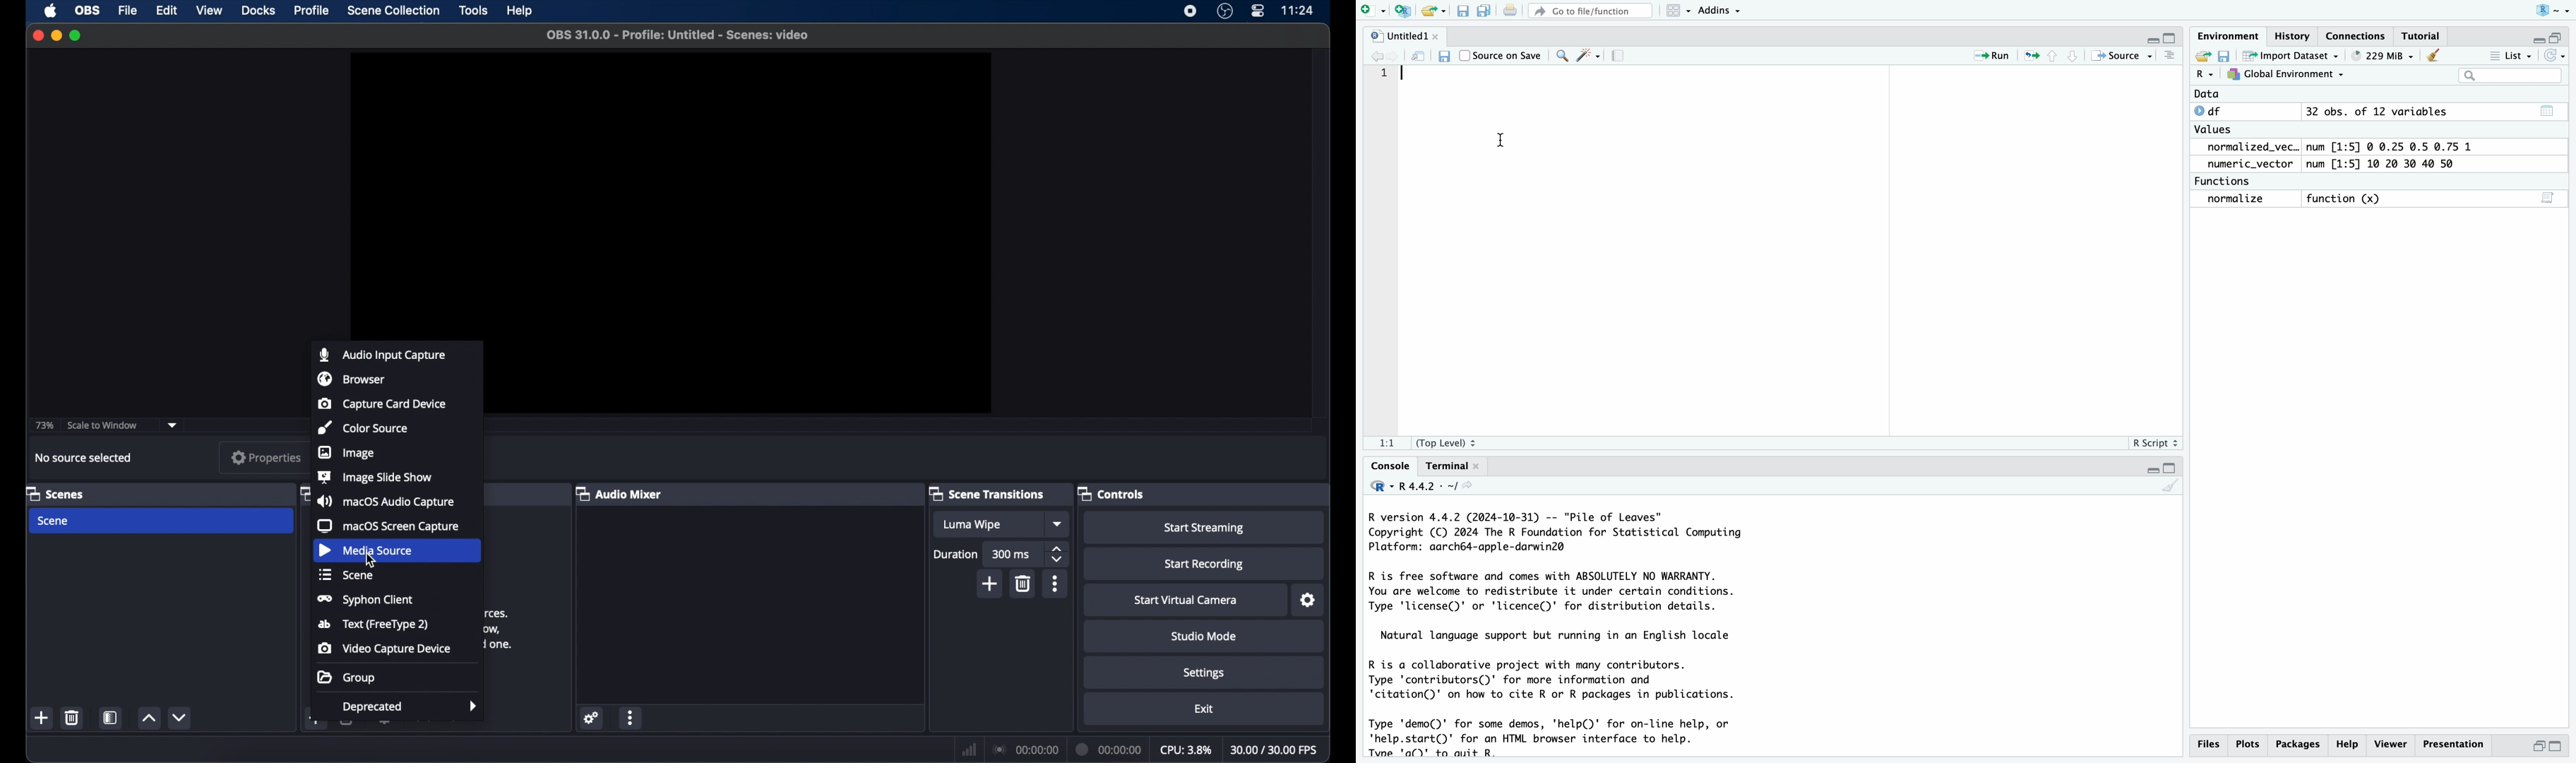 Image resolution: width=2576 pixels, height=784 pixels. I want to click on Source, so click(2118, 57).